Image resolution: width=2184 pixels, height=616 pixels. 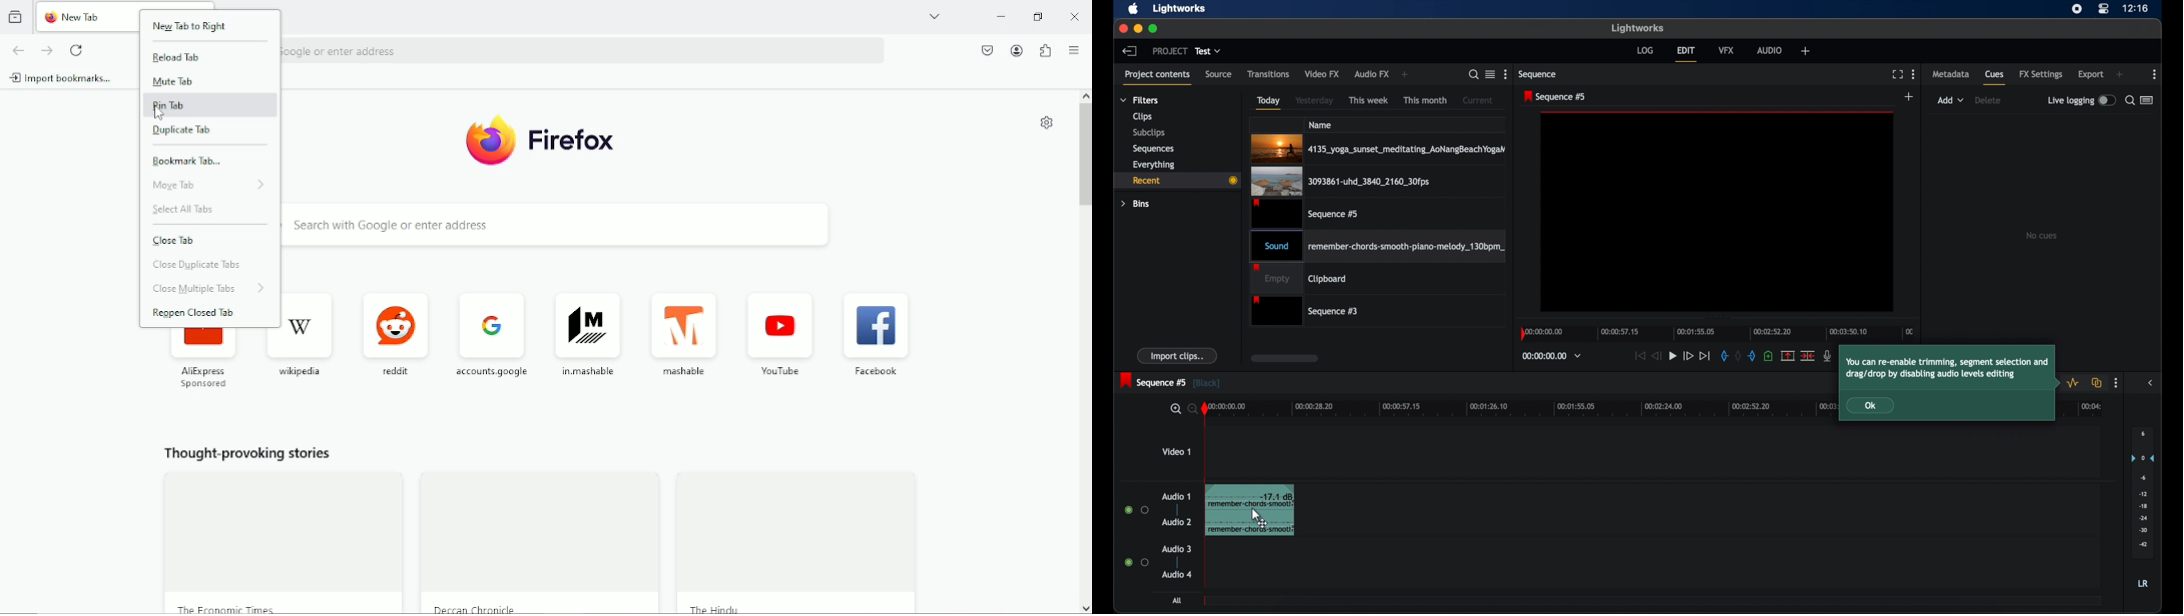 I want to click on Reopen closed tab, so click(x=197, y=313).